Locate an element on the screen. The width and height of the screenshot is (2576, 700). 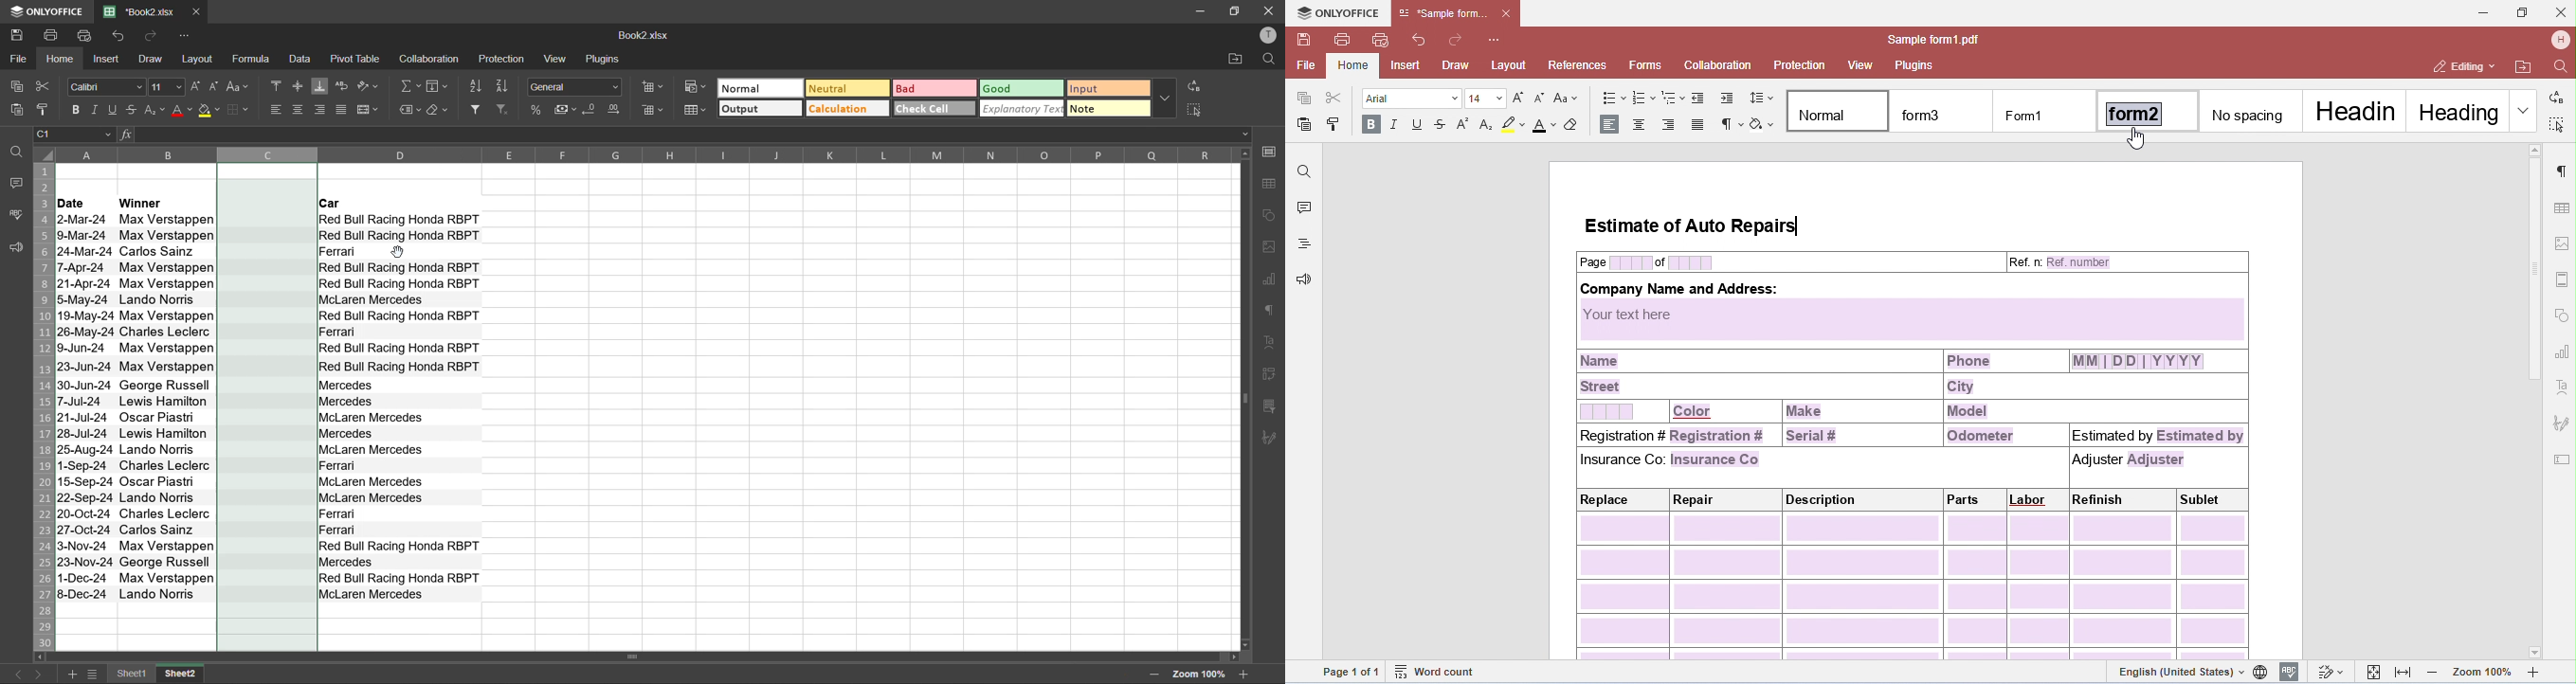
feedback is located at coordinates (15, 248).